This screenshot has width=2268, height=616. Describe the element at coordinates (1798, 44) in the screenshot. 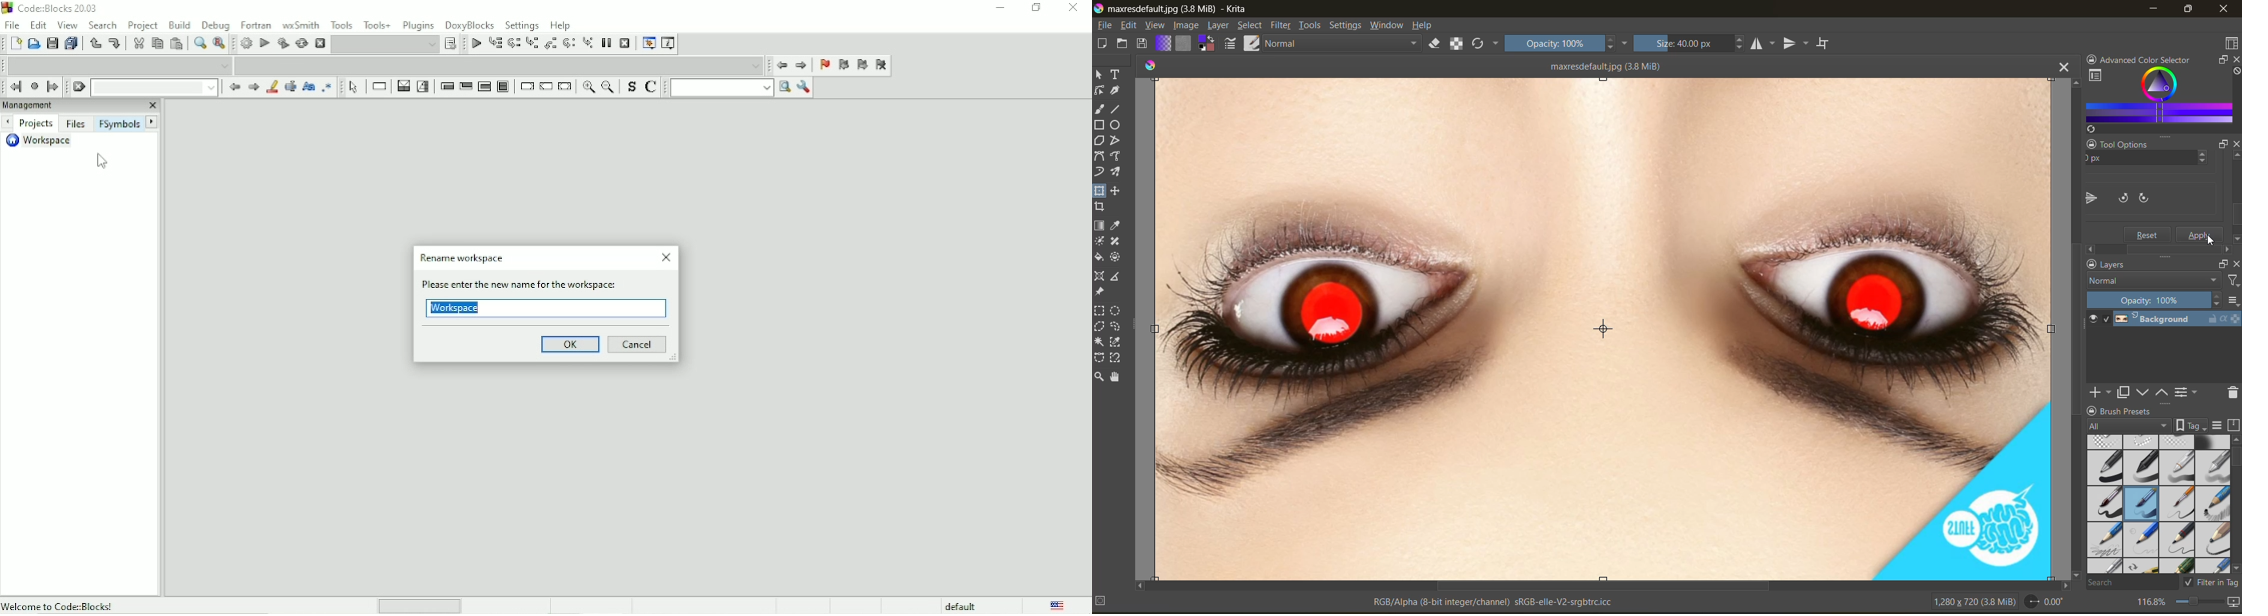

I see `vertical mirror tool` at that location.